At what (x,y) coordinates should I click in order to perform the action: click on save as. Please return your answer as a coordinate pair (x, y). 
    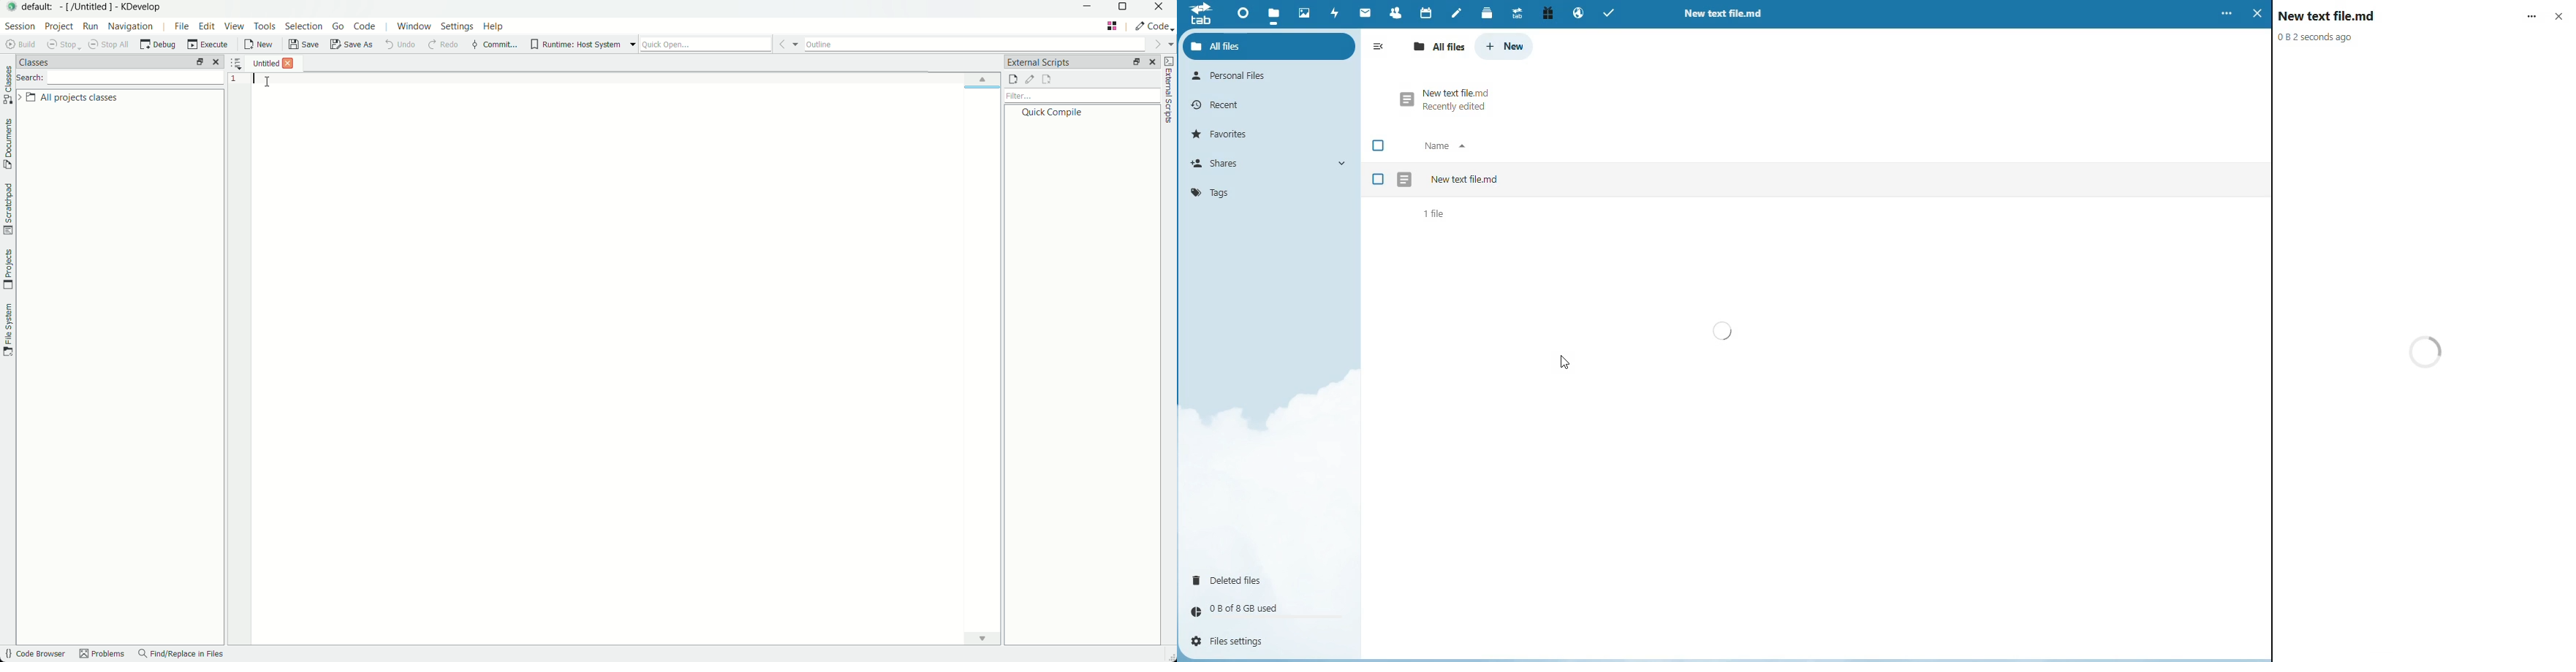
    Looking at the image, I should click on (354, 45).